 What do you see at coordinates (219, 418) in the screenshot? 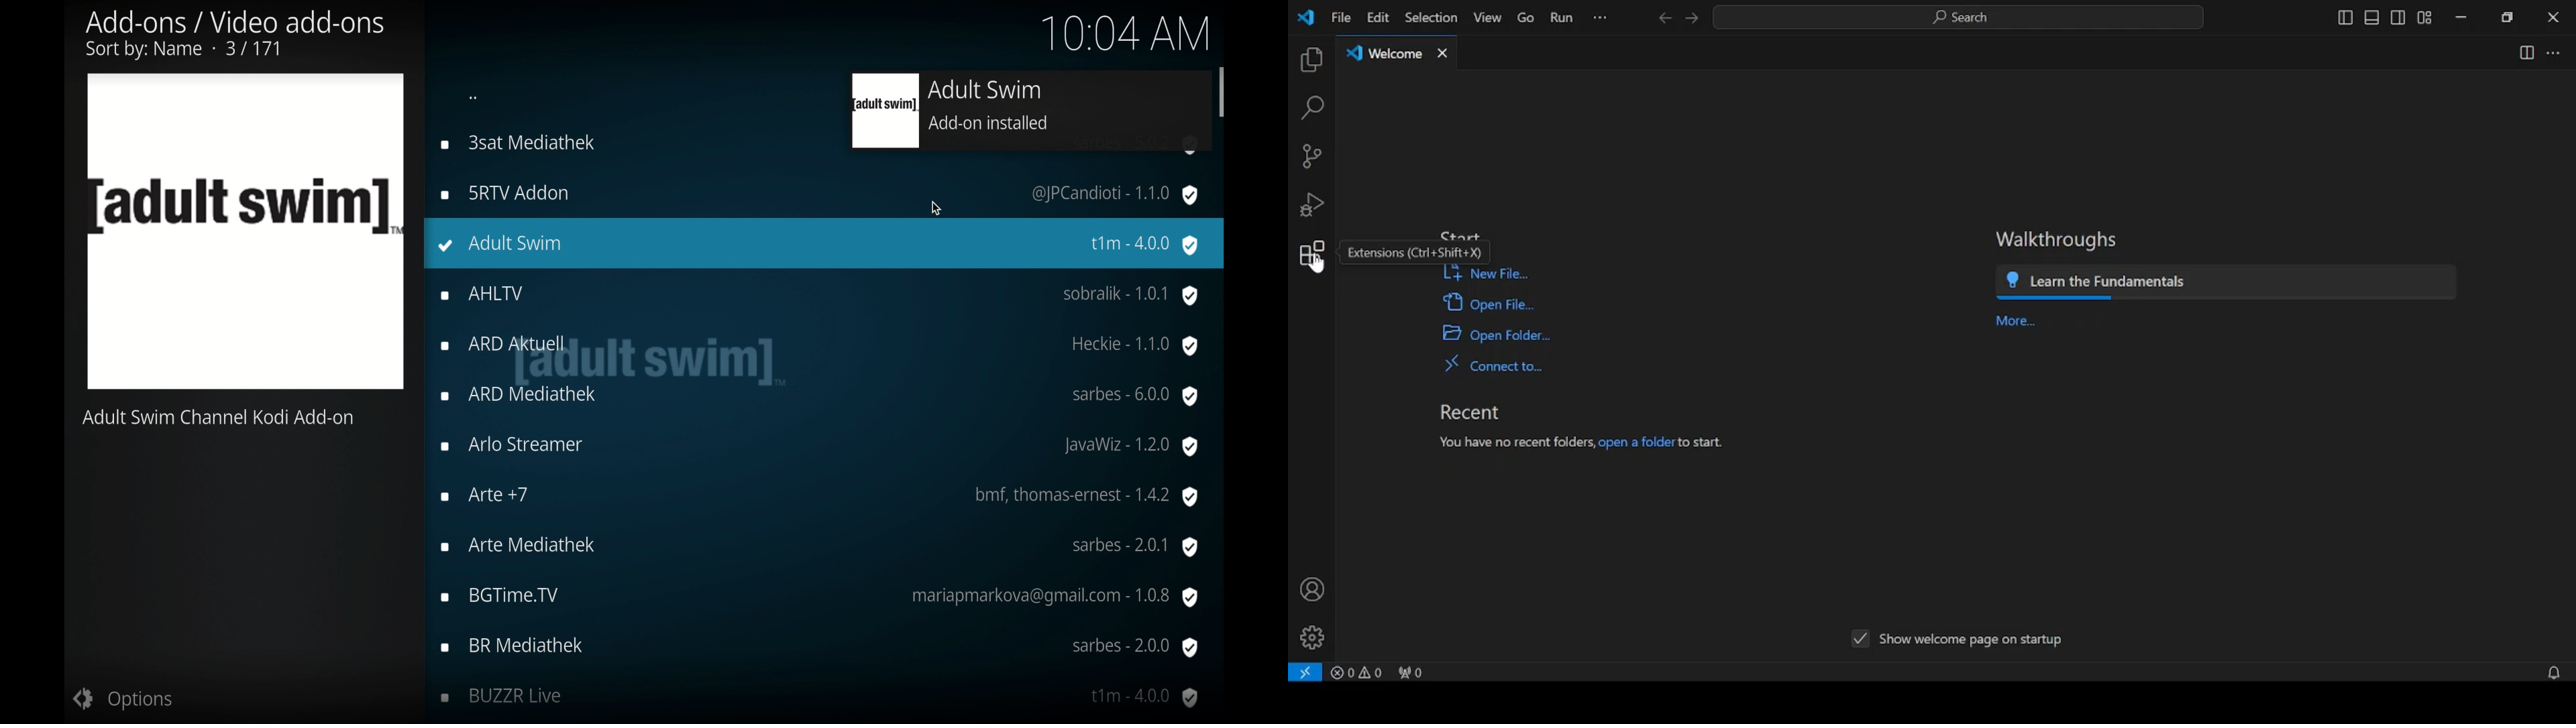
I see `info` at bounding box center [219, 418].